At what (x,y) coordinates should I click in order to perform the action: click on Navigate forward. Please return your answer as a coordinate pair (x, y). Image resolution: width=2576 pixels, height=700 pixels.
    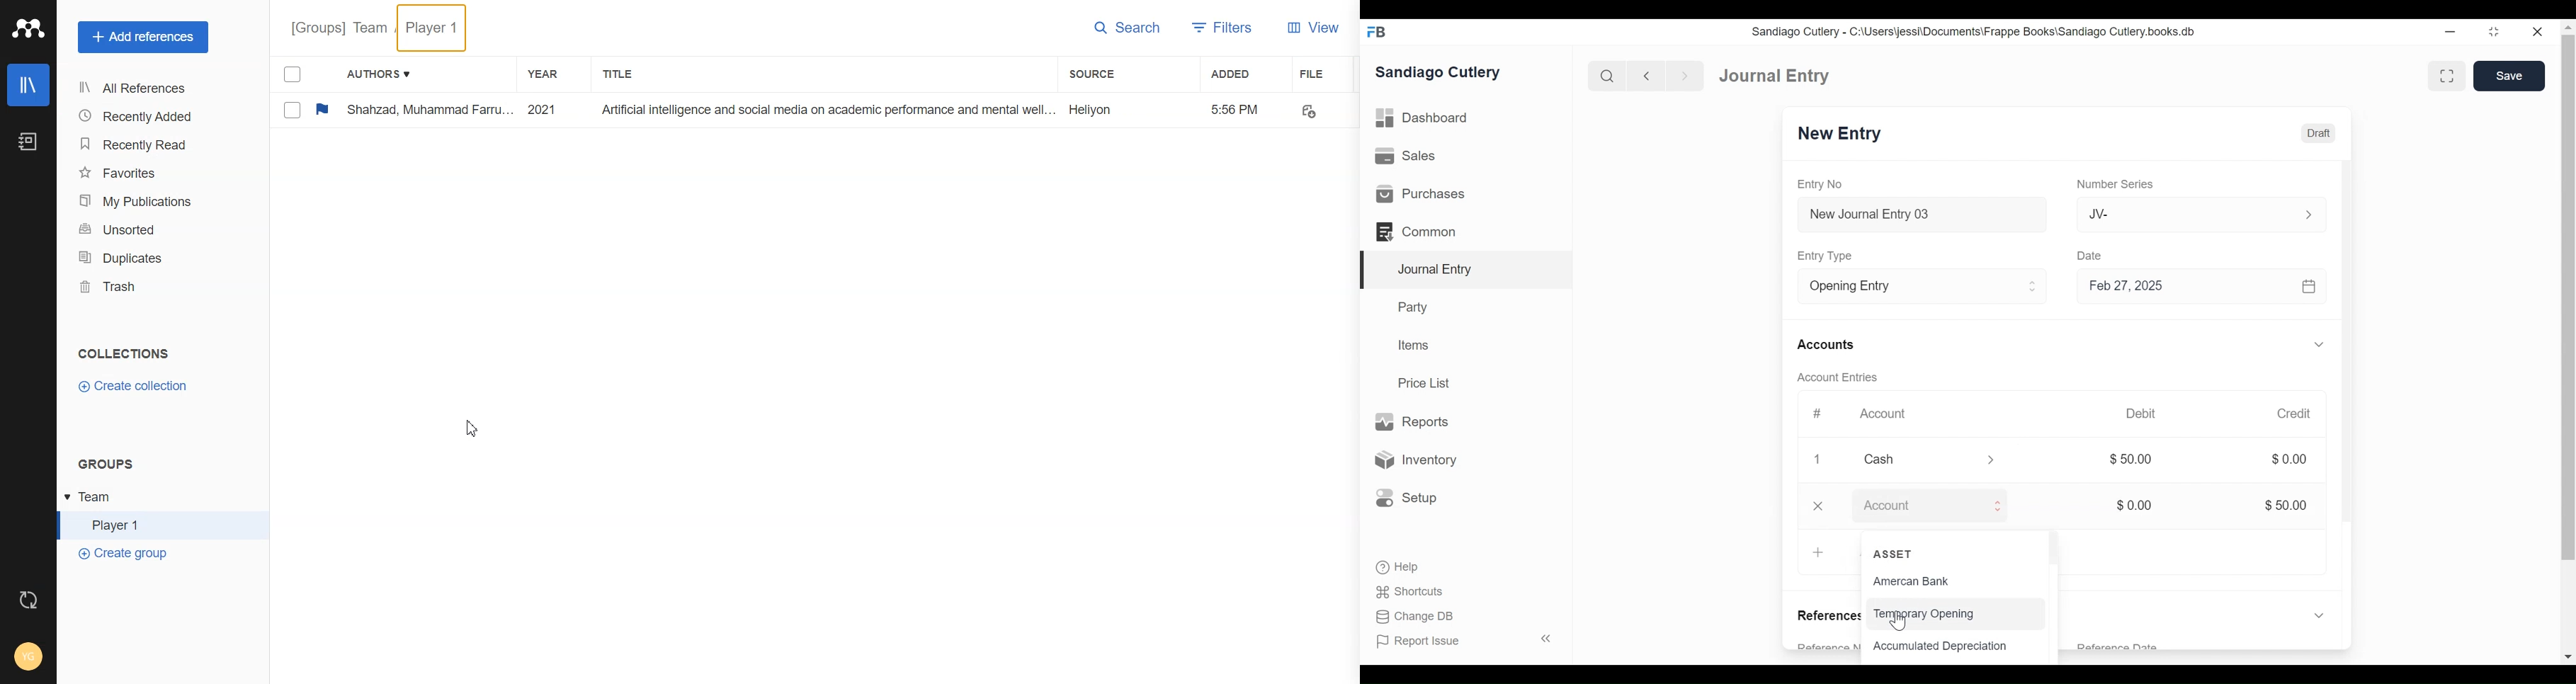
    Looking at the image, I should click on (1684, 76).